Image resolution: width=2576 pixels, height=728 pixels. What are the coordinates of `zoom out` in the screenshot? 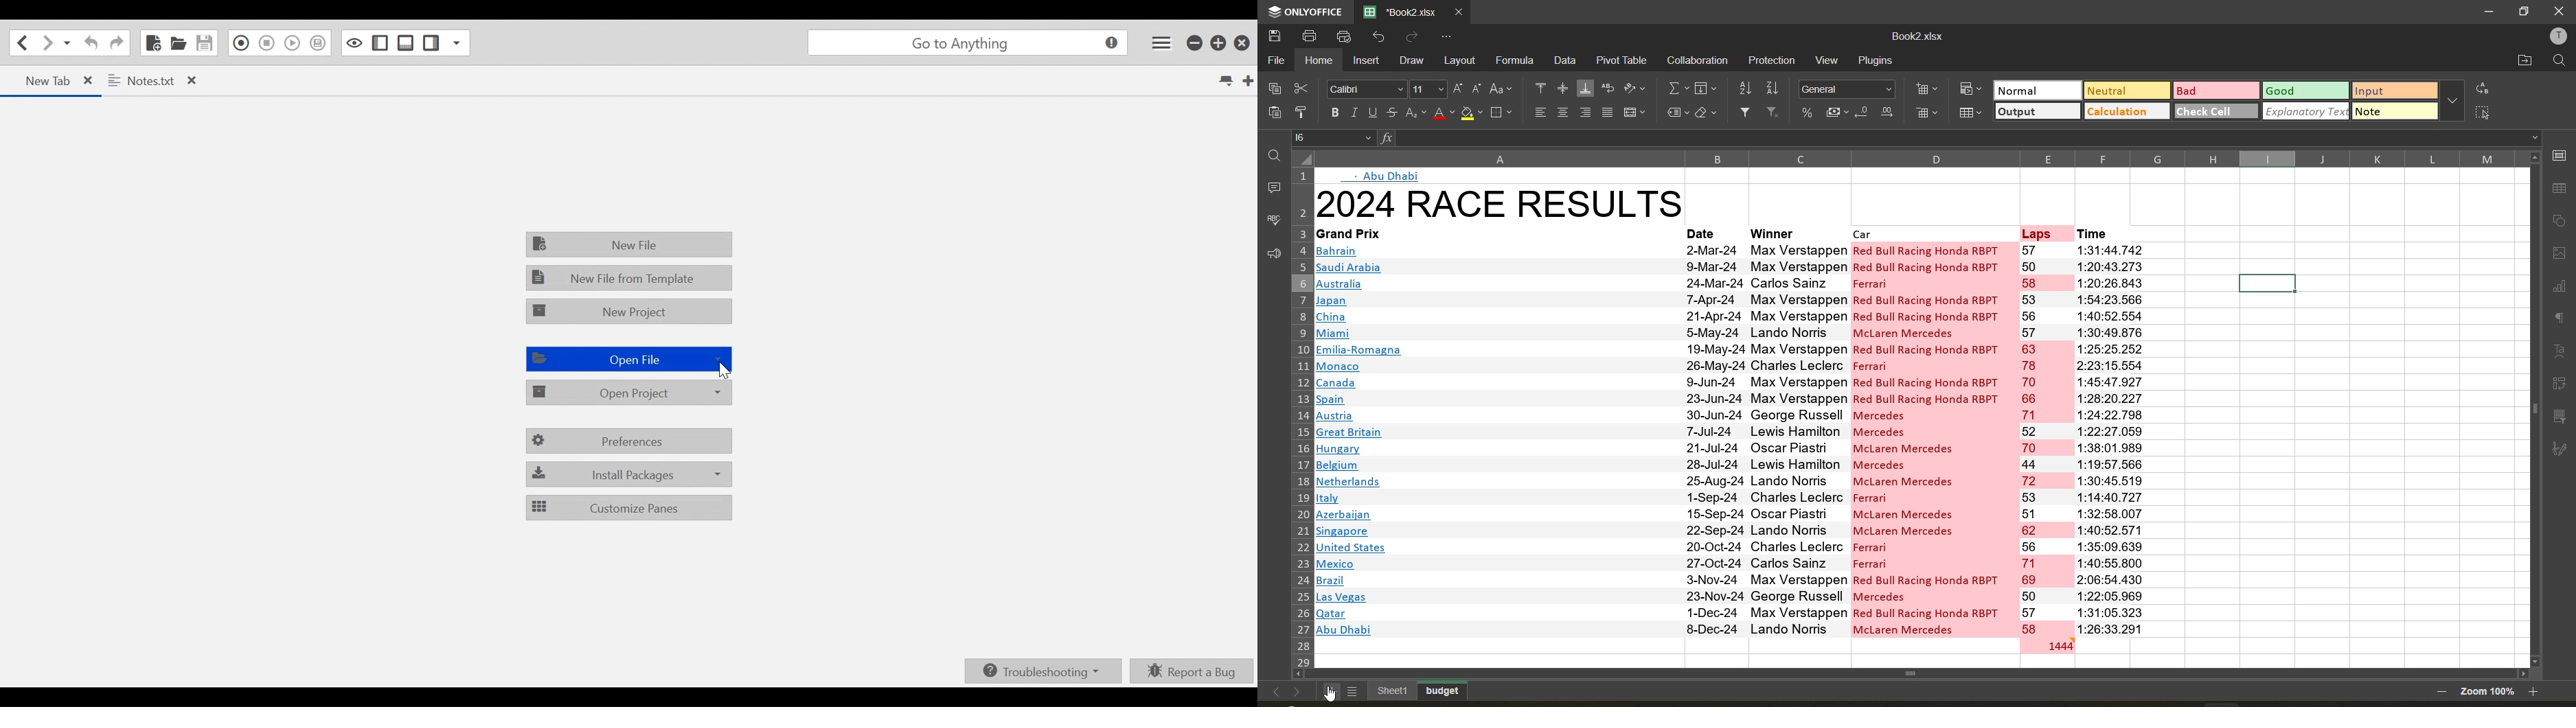 It's located at (2532, 693).